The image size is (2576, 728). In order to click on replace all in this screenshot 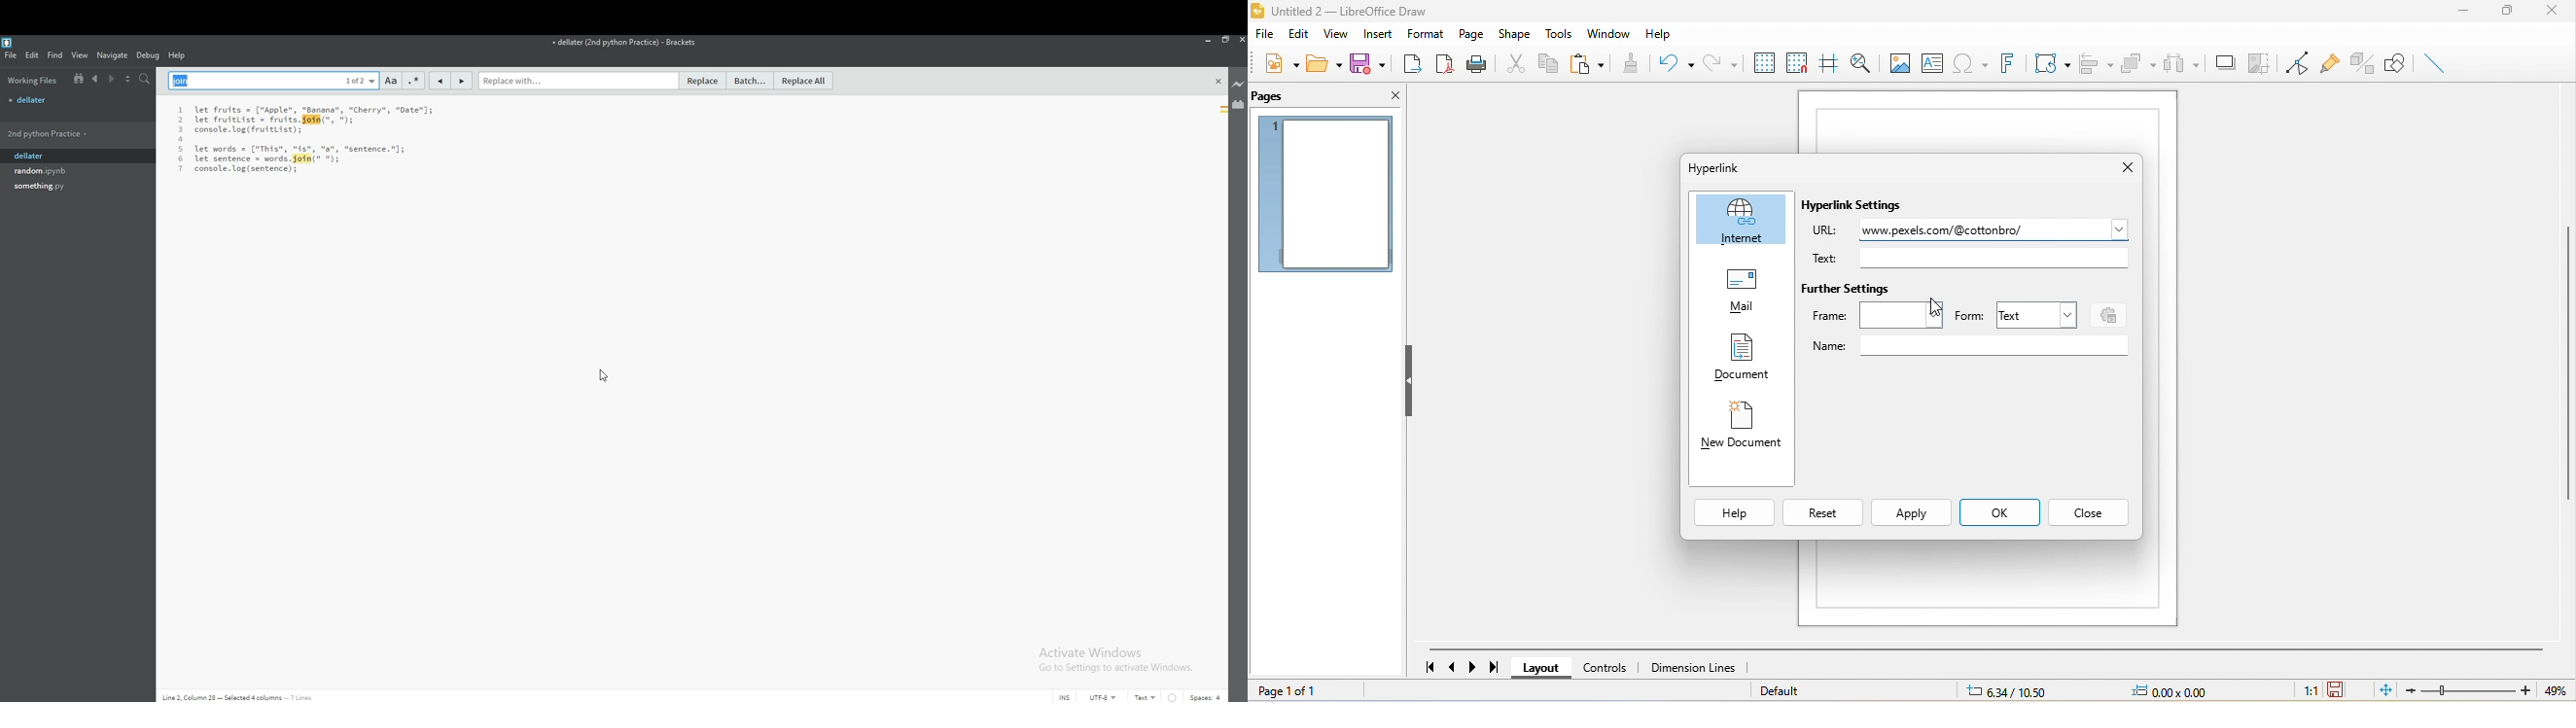, I will do `click(805, 81)`.